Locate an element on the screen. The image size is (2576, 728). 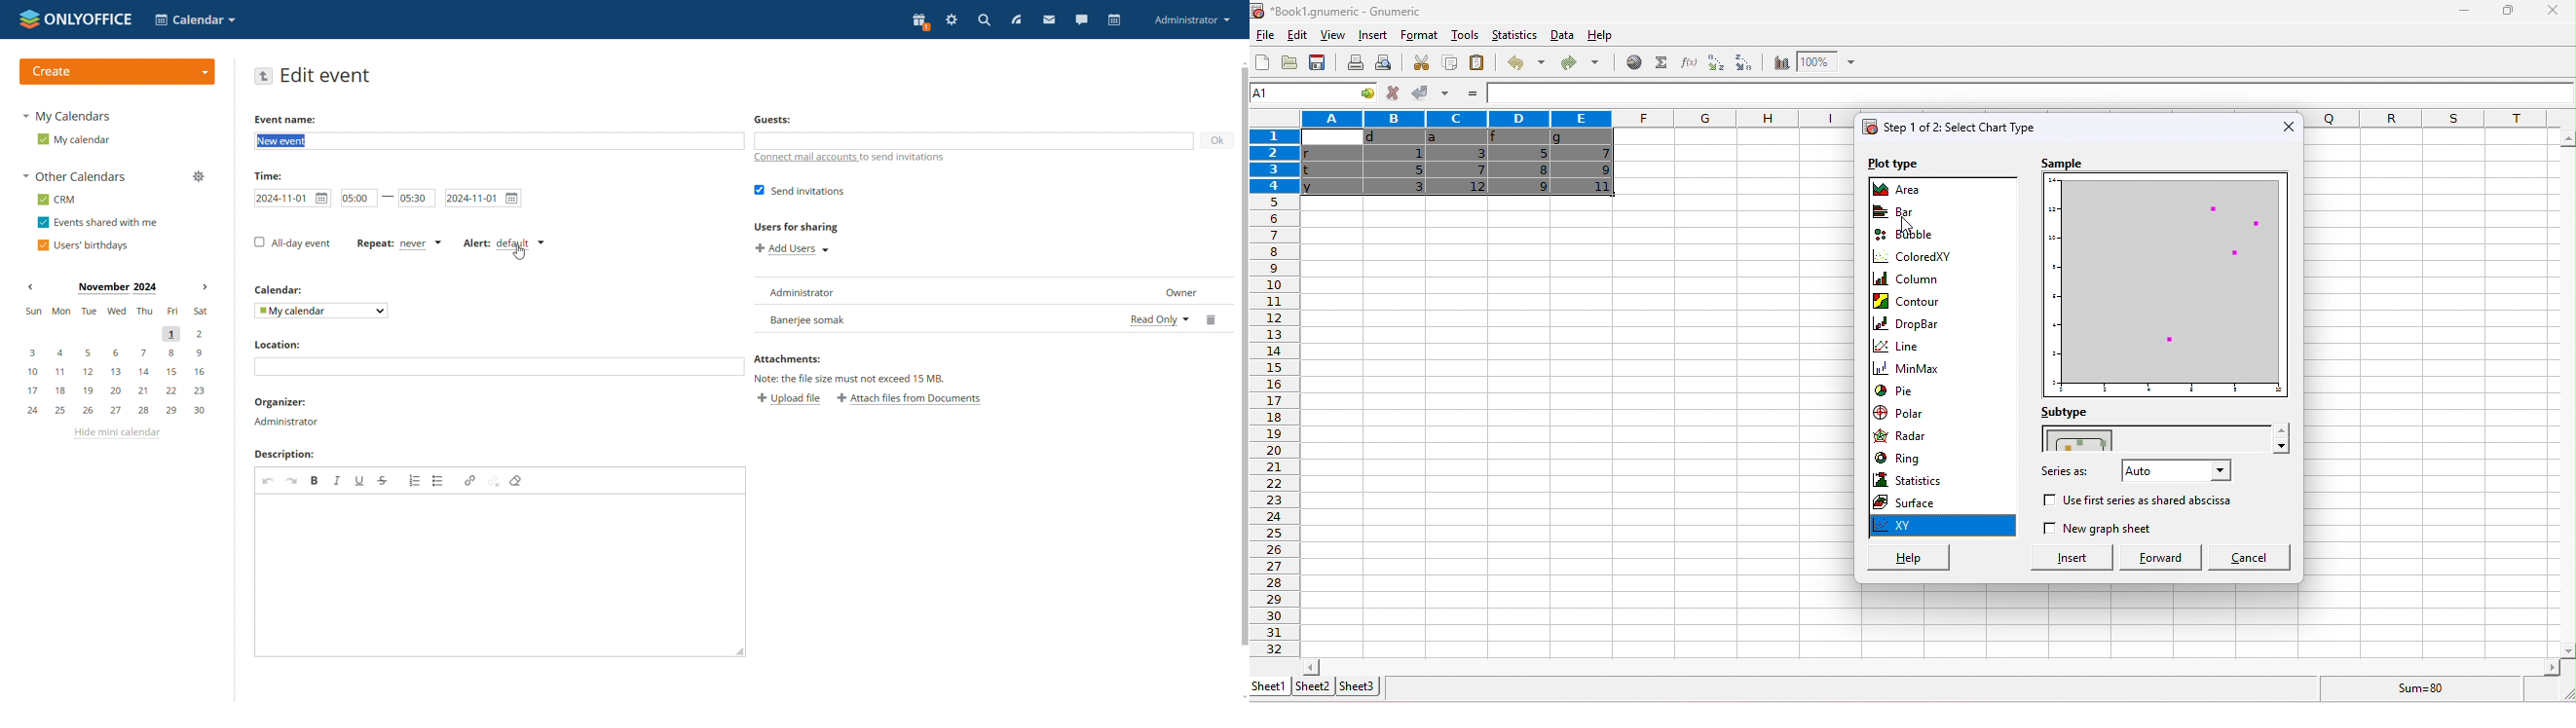
manage is located at coordinates (199, 177).